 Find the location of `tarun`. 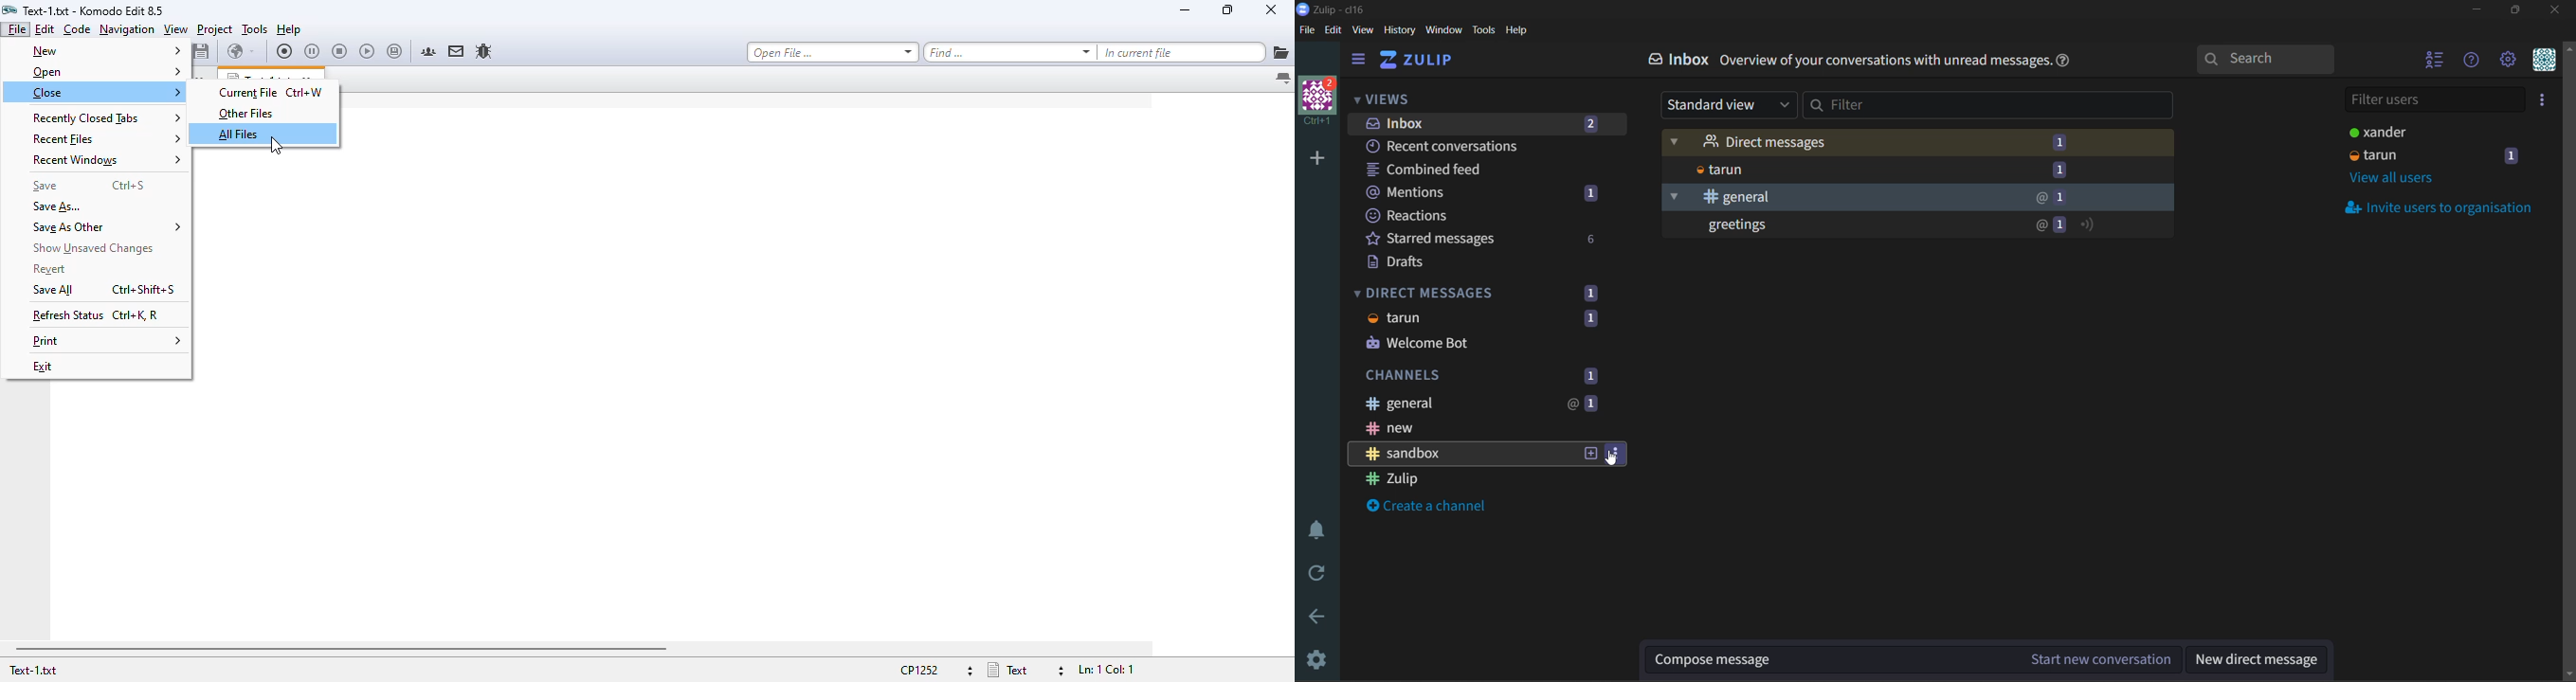

tarun is located at coordinates (1922, 169).